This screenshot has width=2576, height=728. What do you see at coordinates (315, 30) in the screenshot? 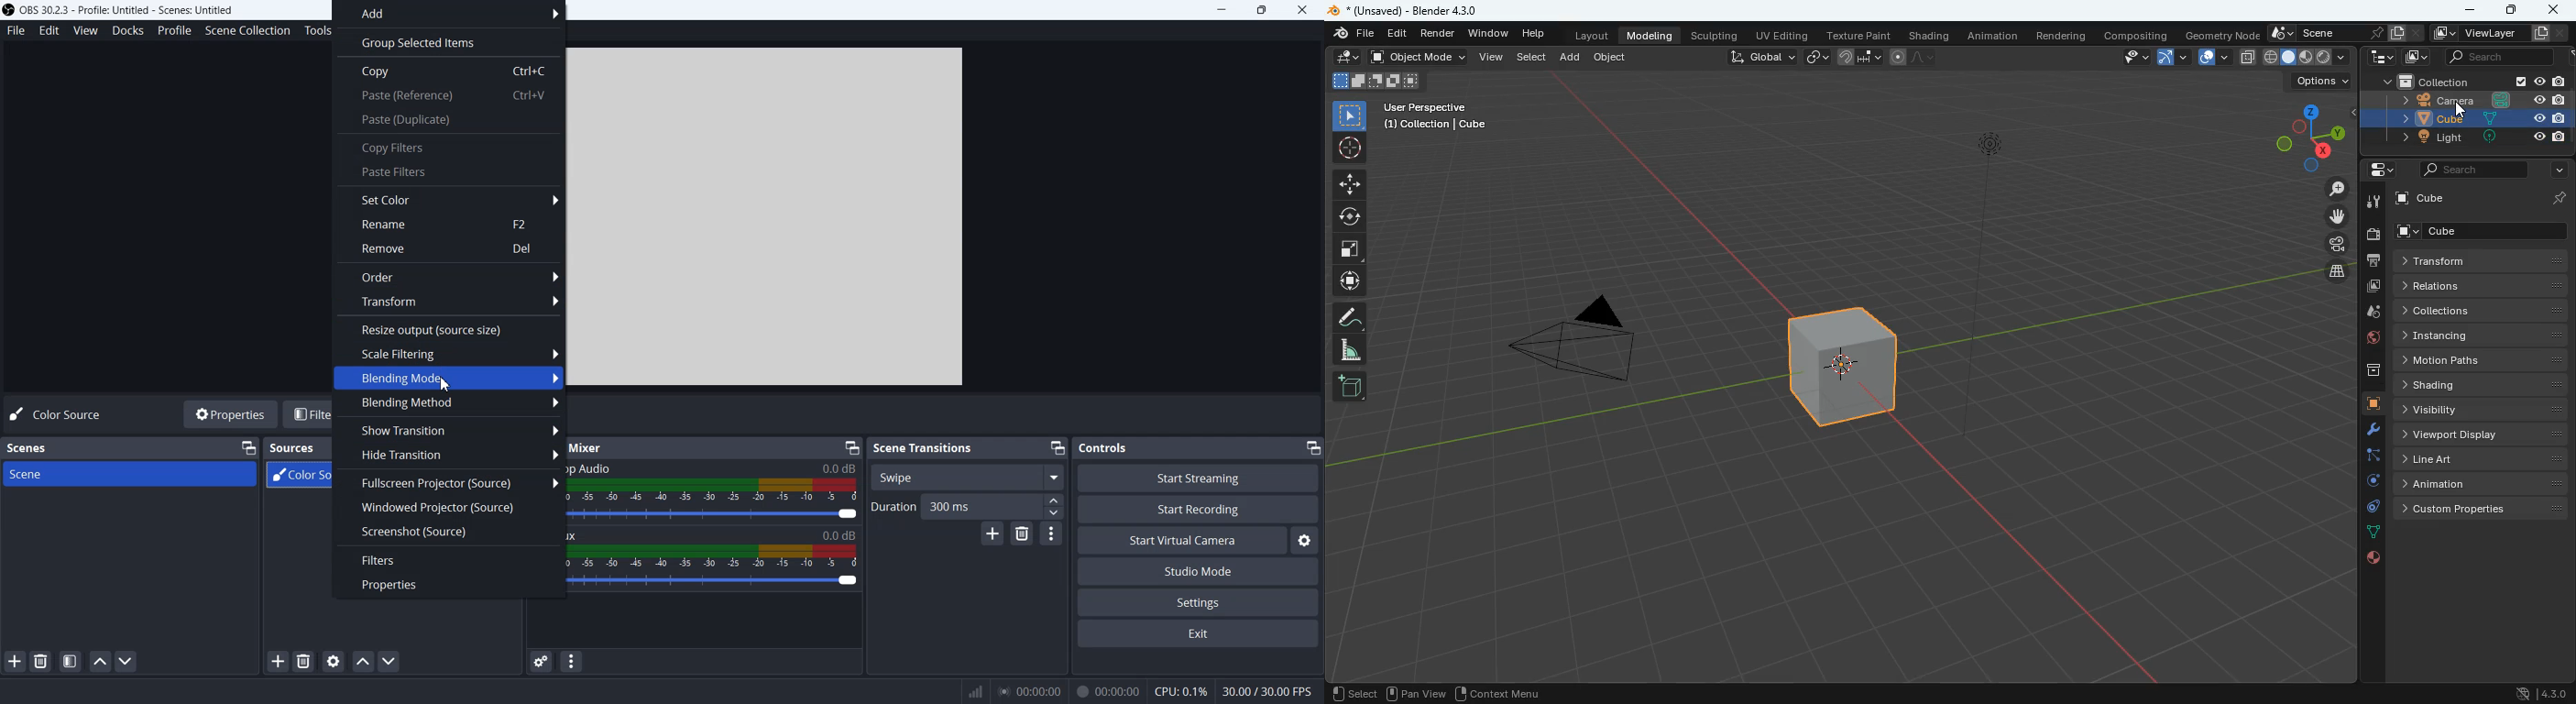
I see `Tools` at bounding box center [315, 30].